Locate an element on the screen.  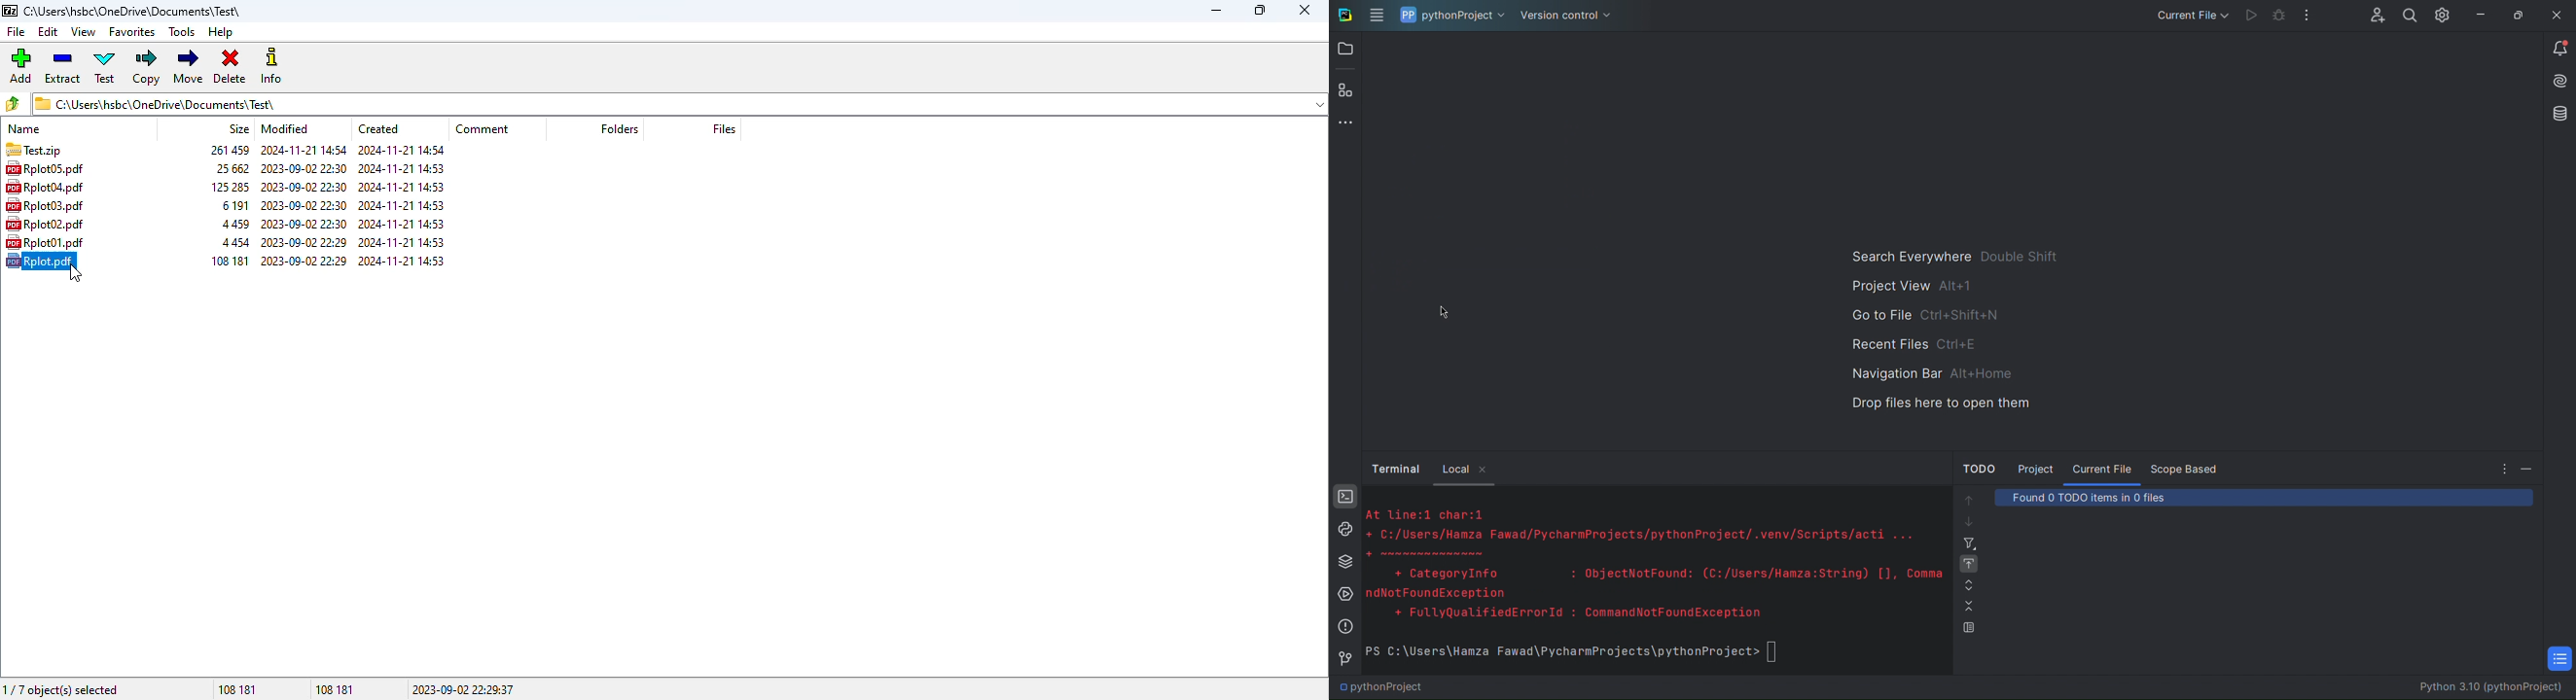
Current File is located at coordinates (2105, 464).